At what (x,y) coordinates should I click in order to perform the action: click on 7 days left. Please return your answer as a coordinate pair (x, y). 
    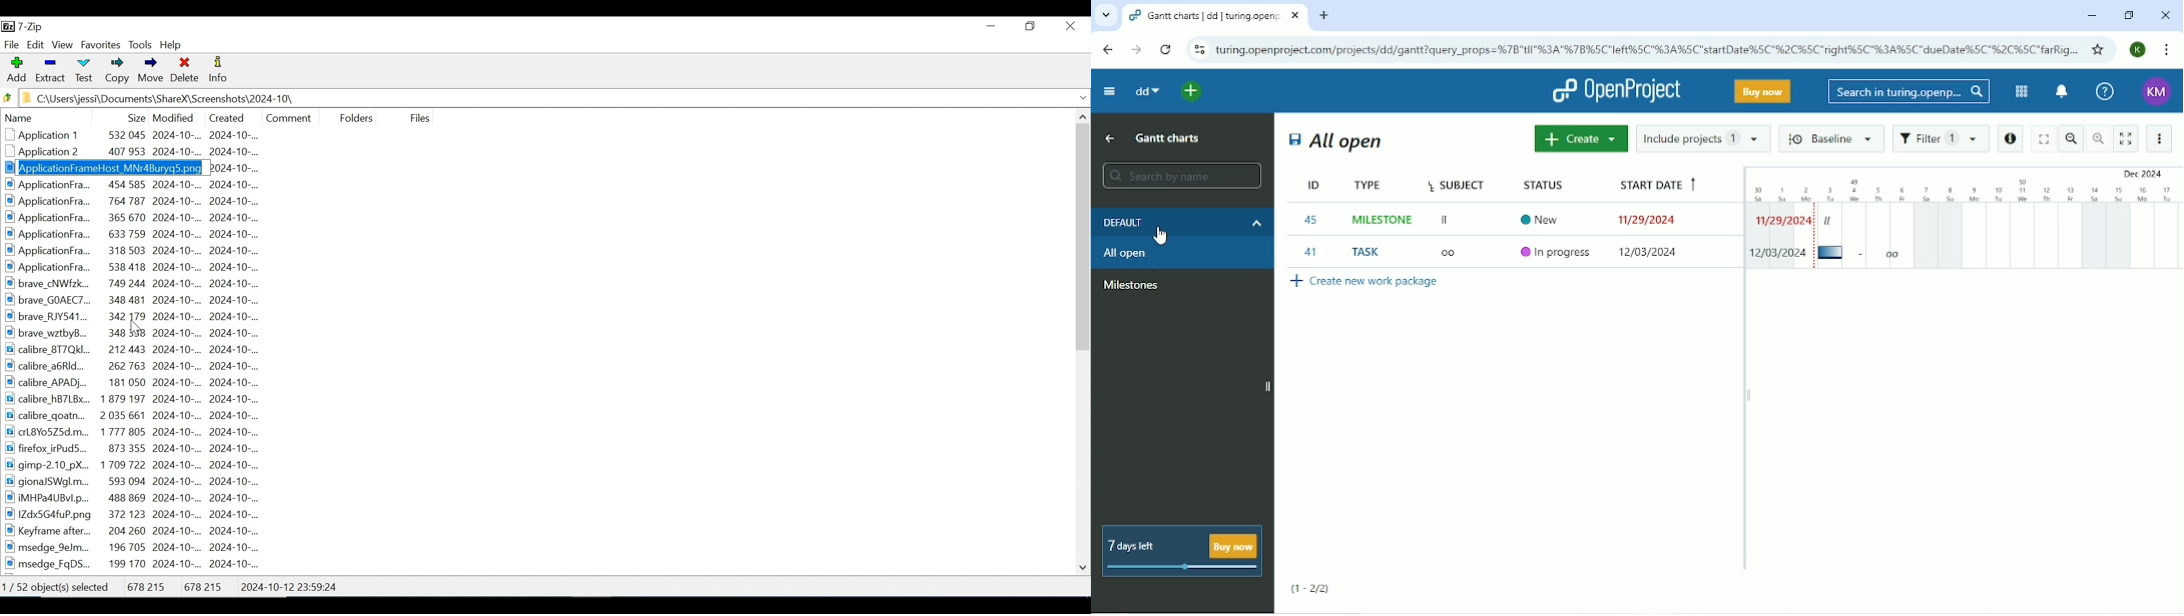
    Looking at the image, I should click on (1181, 552).